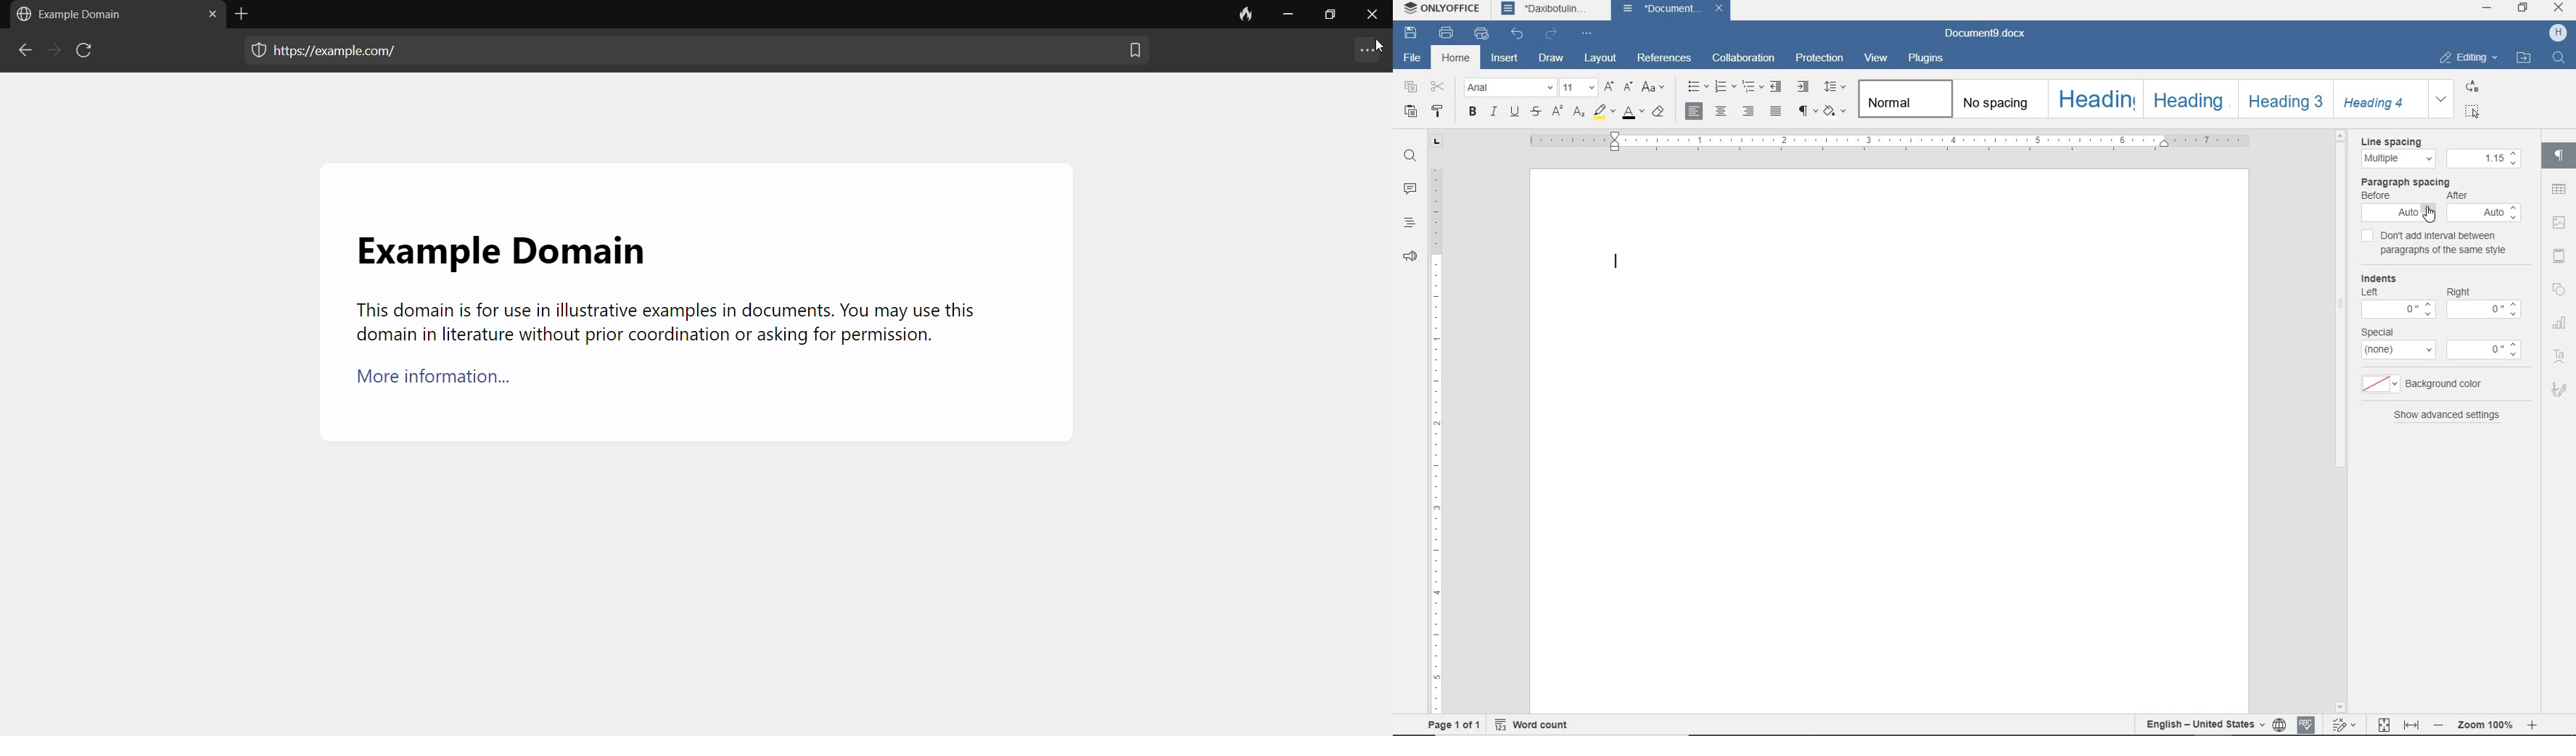  I want to click on FIND, so click(2560, 61).